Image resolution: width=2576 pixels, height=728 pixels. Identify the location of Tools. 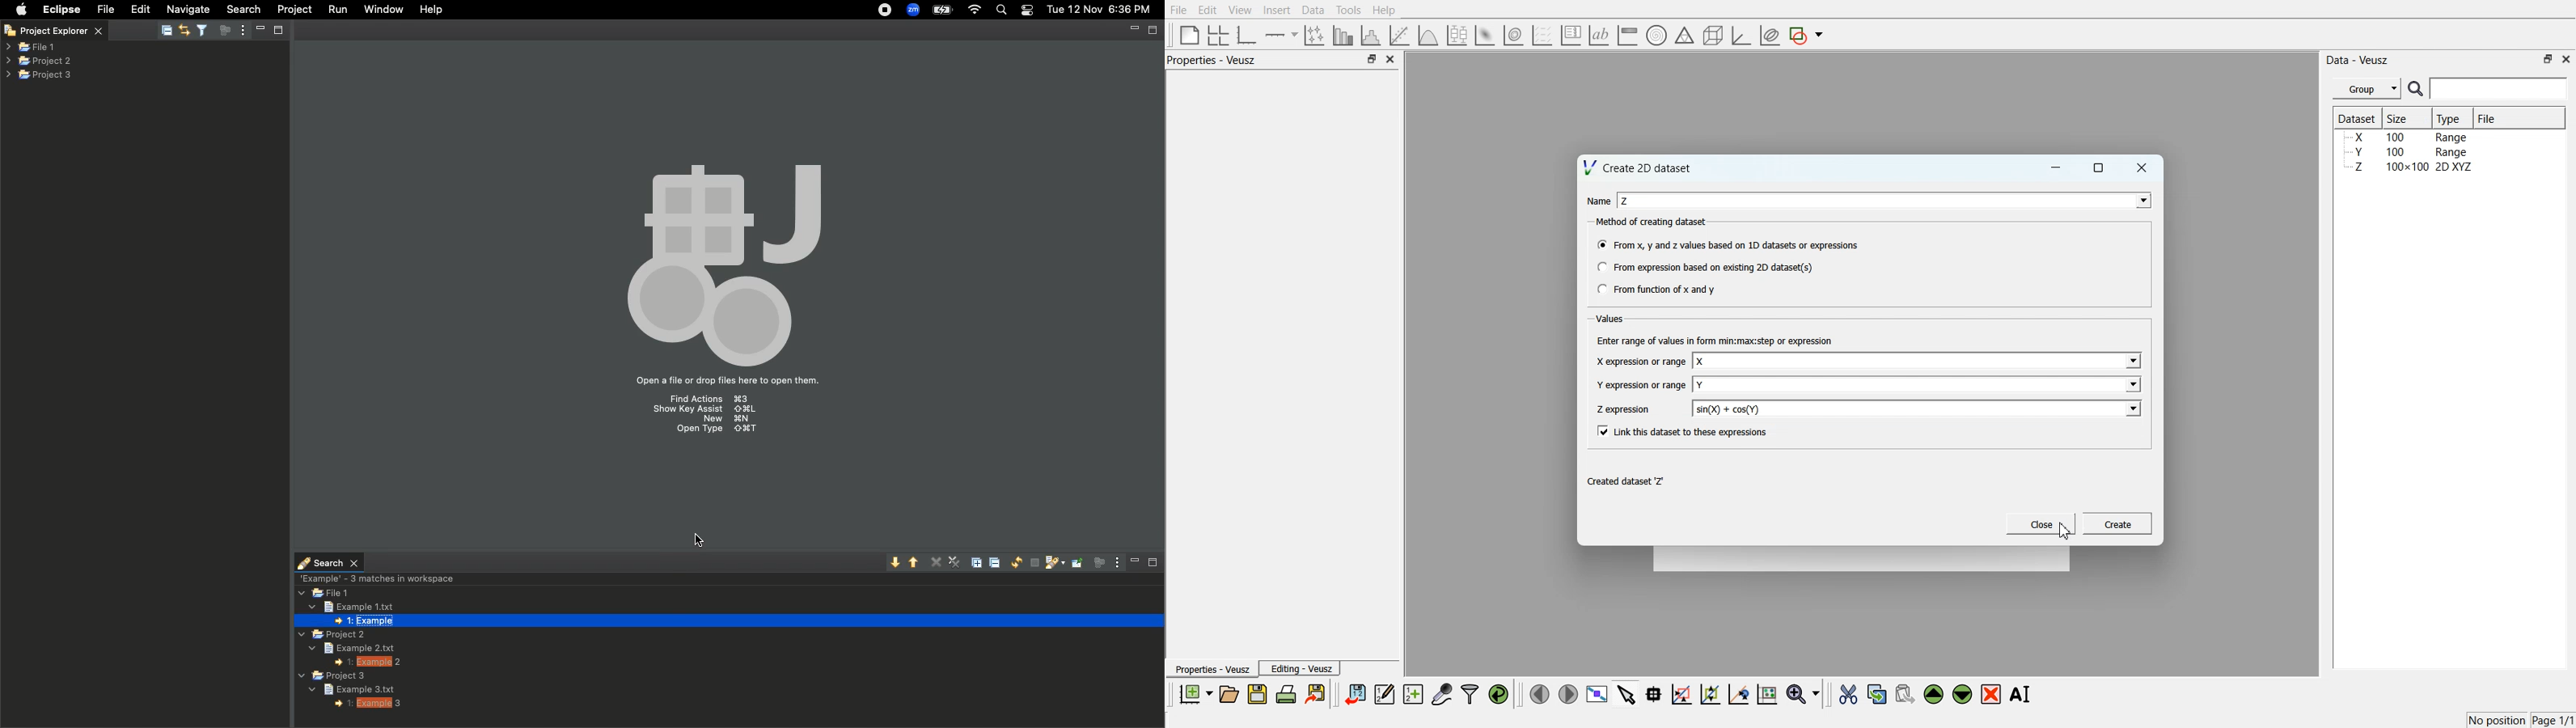
(1349, 10).